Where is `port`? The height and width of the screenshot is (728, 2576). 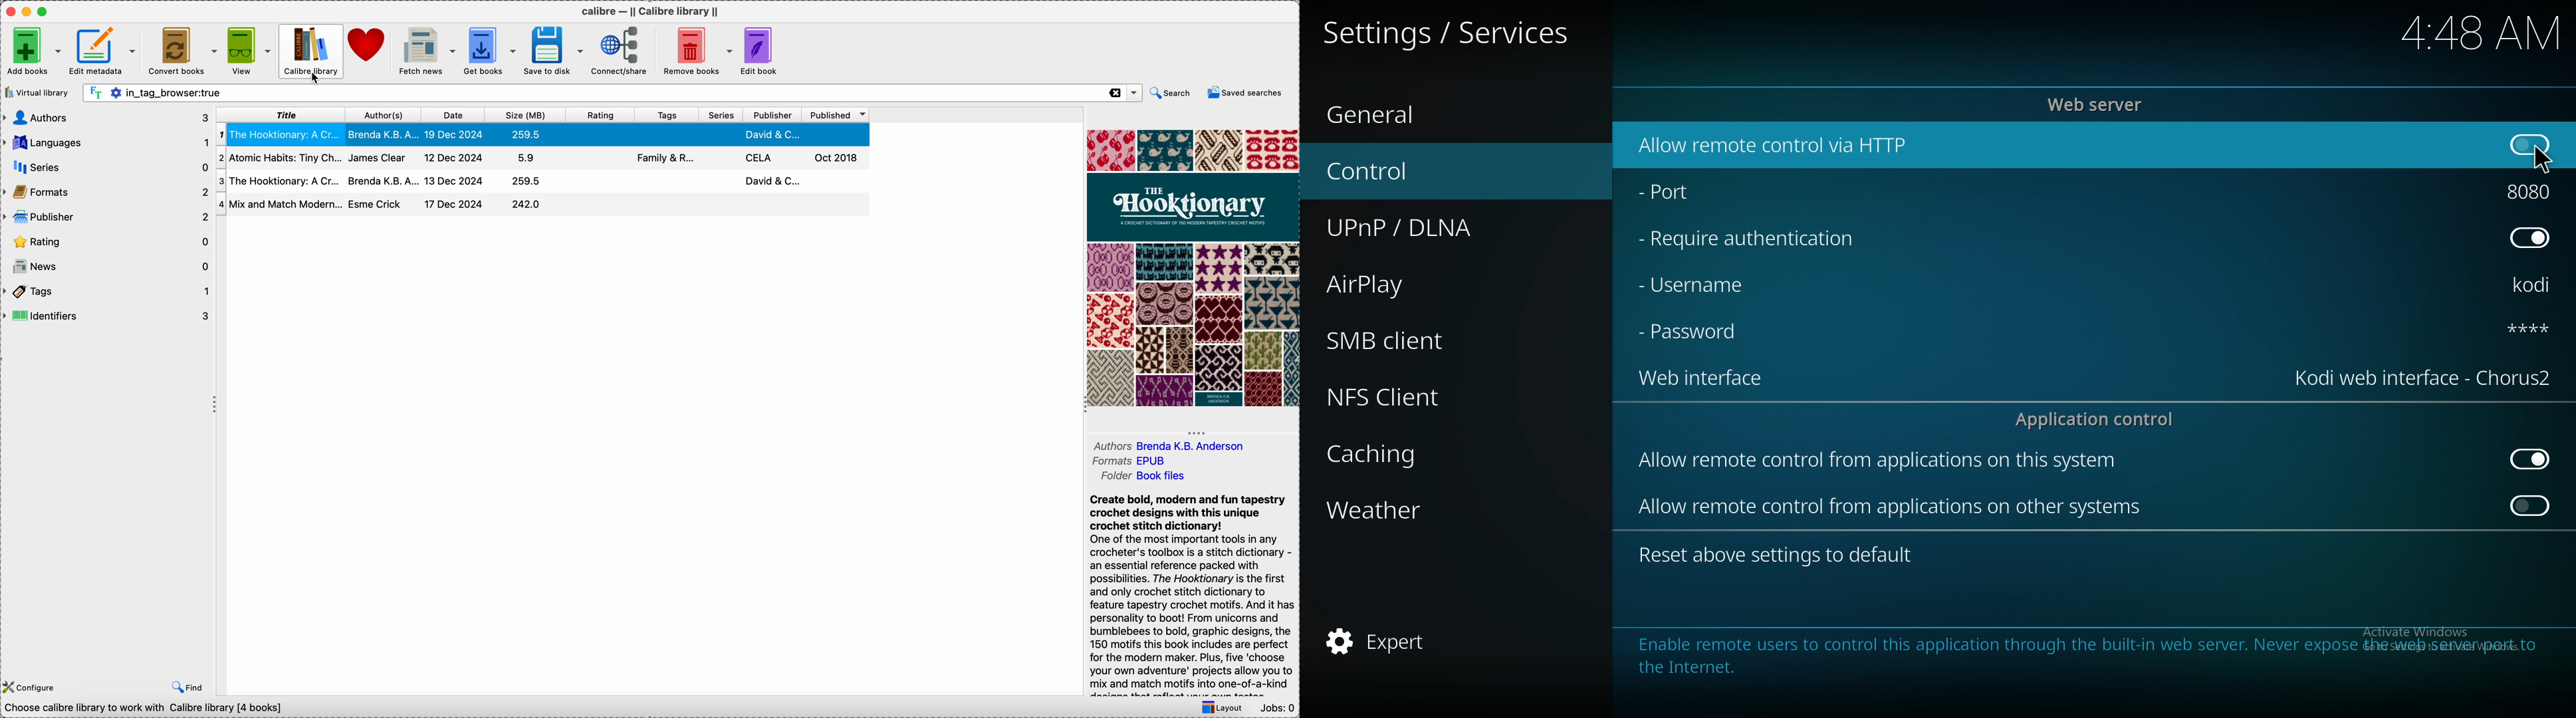
port is located at coordinates (2535, 191).